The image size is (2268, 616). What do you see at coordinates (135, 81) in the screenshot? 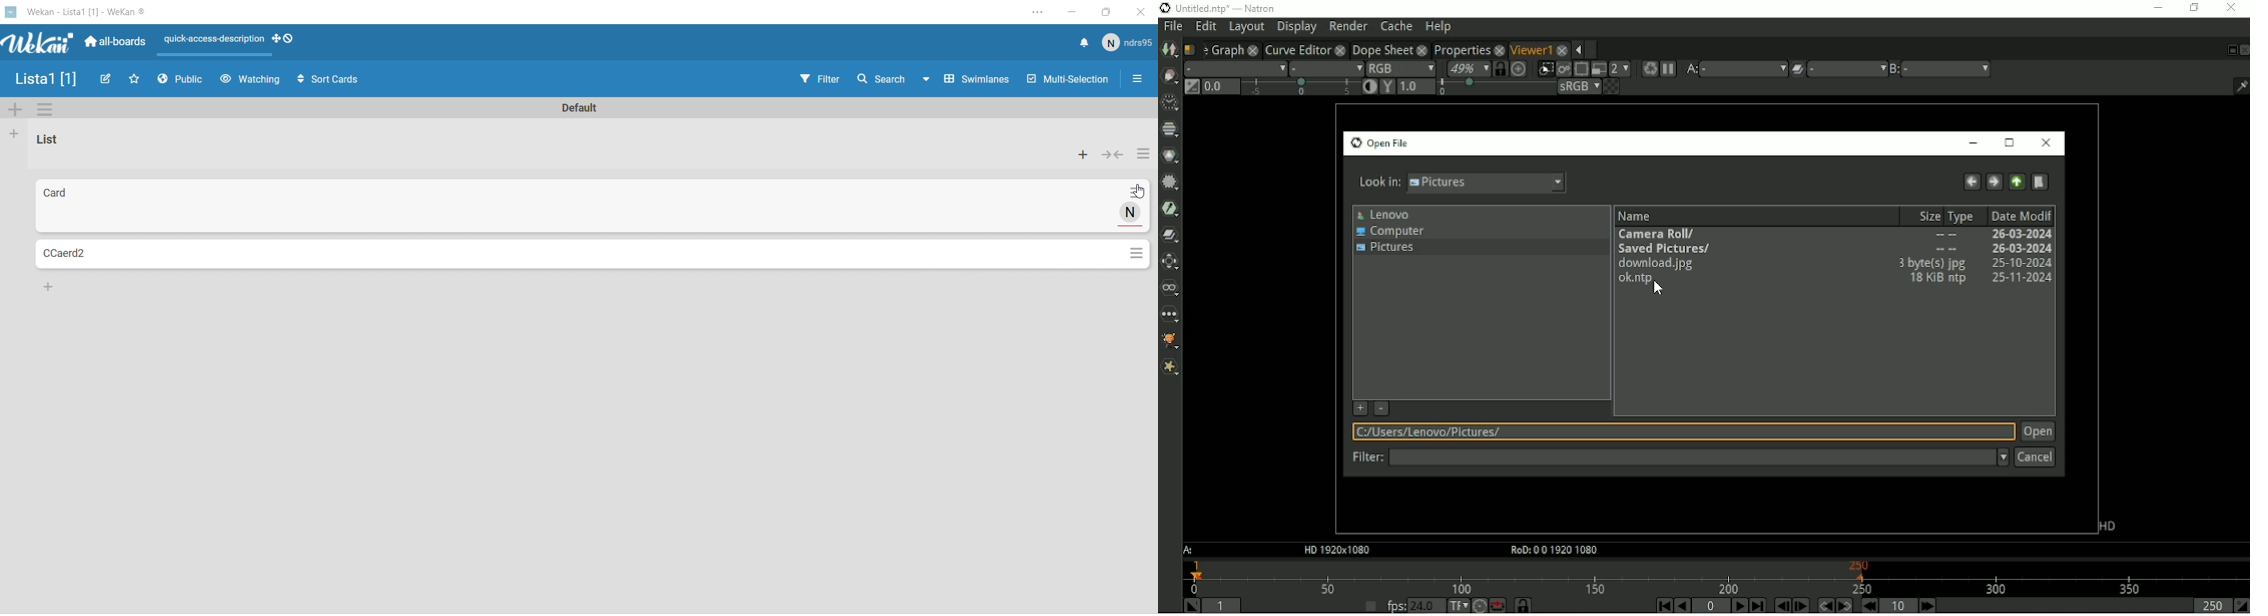
I see `Favourites` at bounding box center [135, 81].